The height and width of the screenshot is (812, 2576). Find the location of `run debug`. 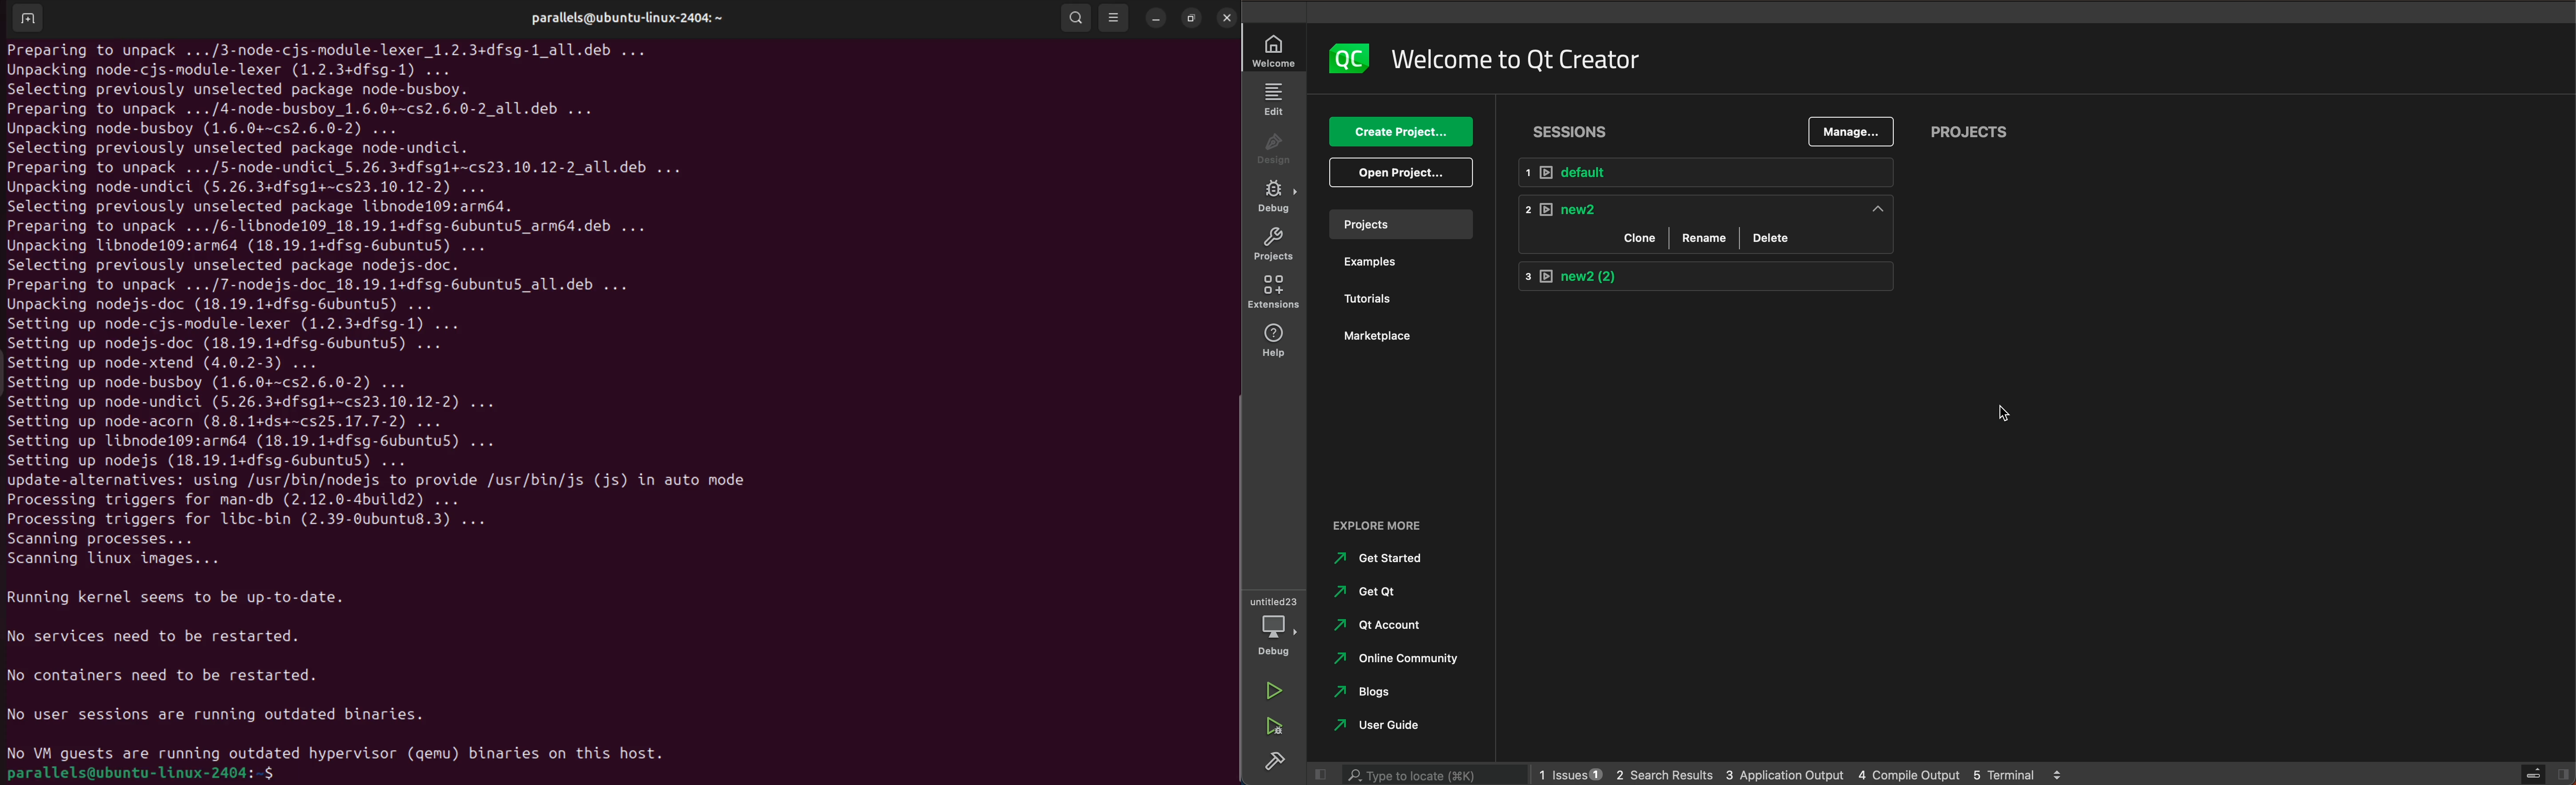

run debug is located at coordinates (1272, 723).